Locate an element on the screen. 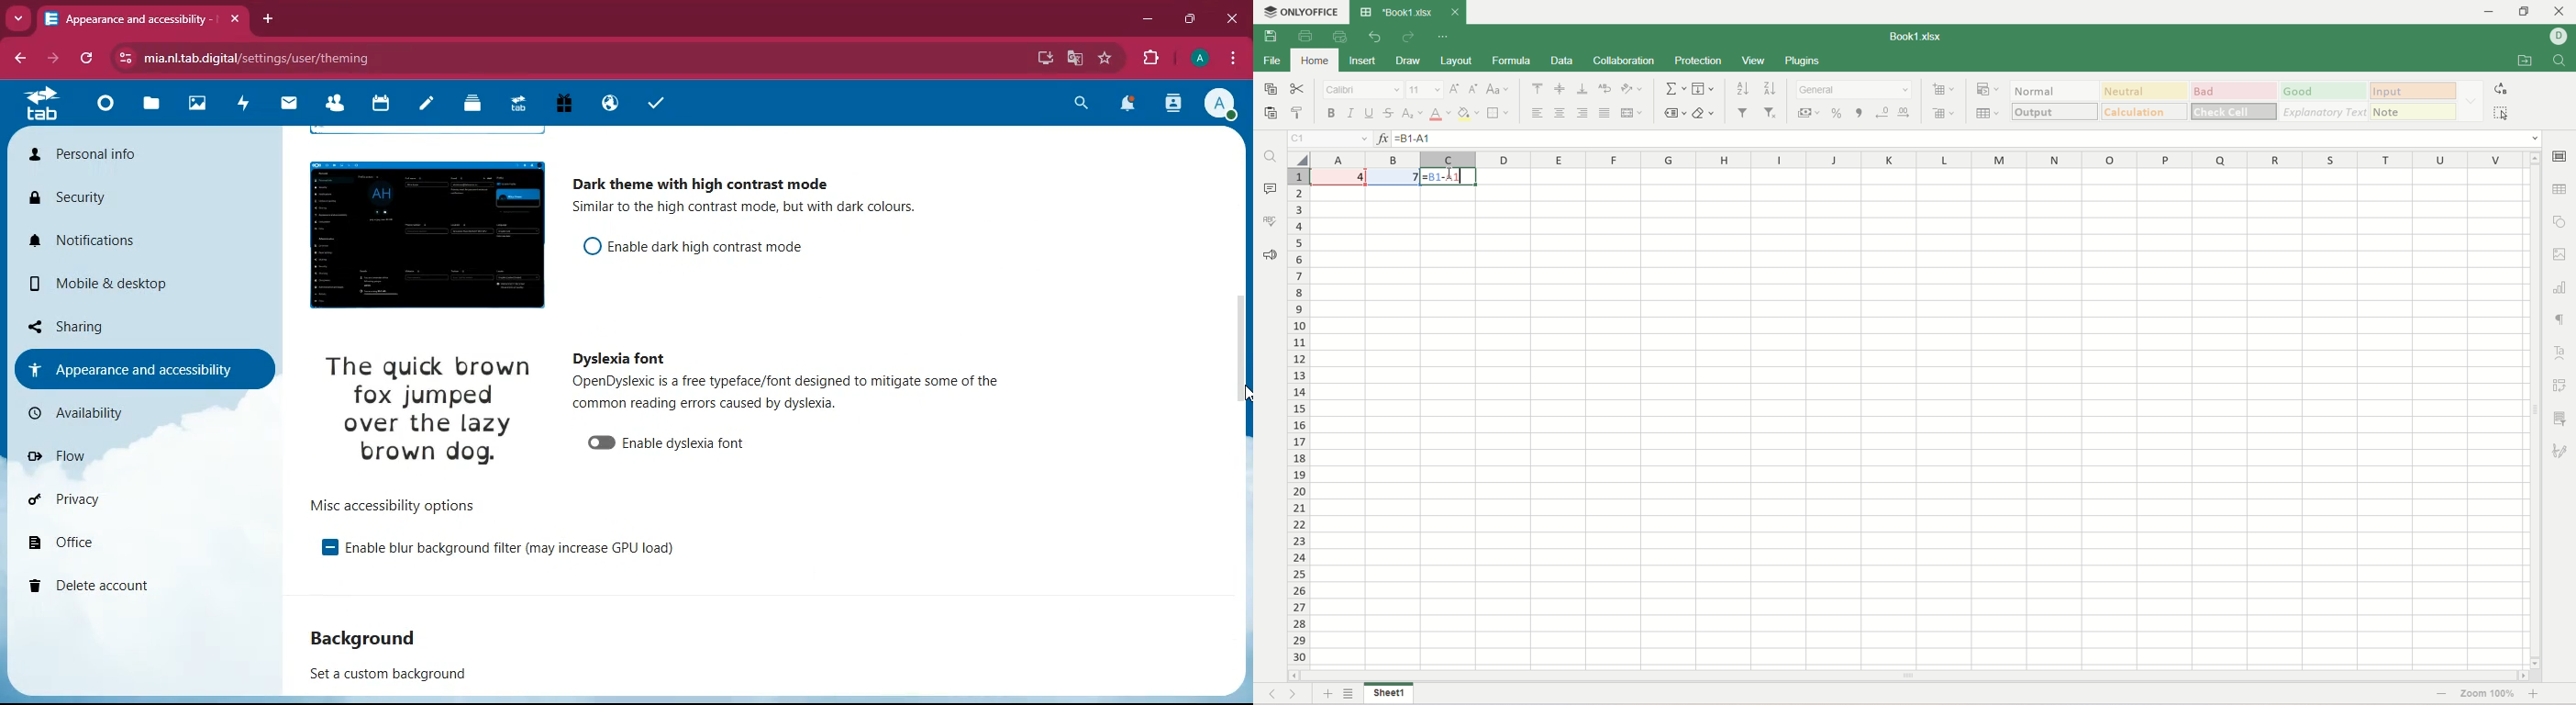 The image size is (2576, 728). maximize is located at coordinates (2525, 12).